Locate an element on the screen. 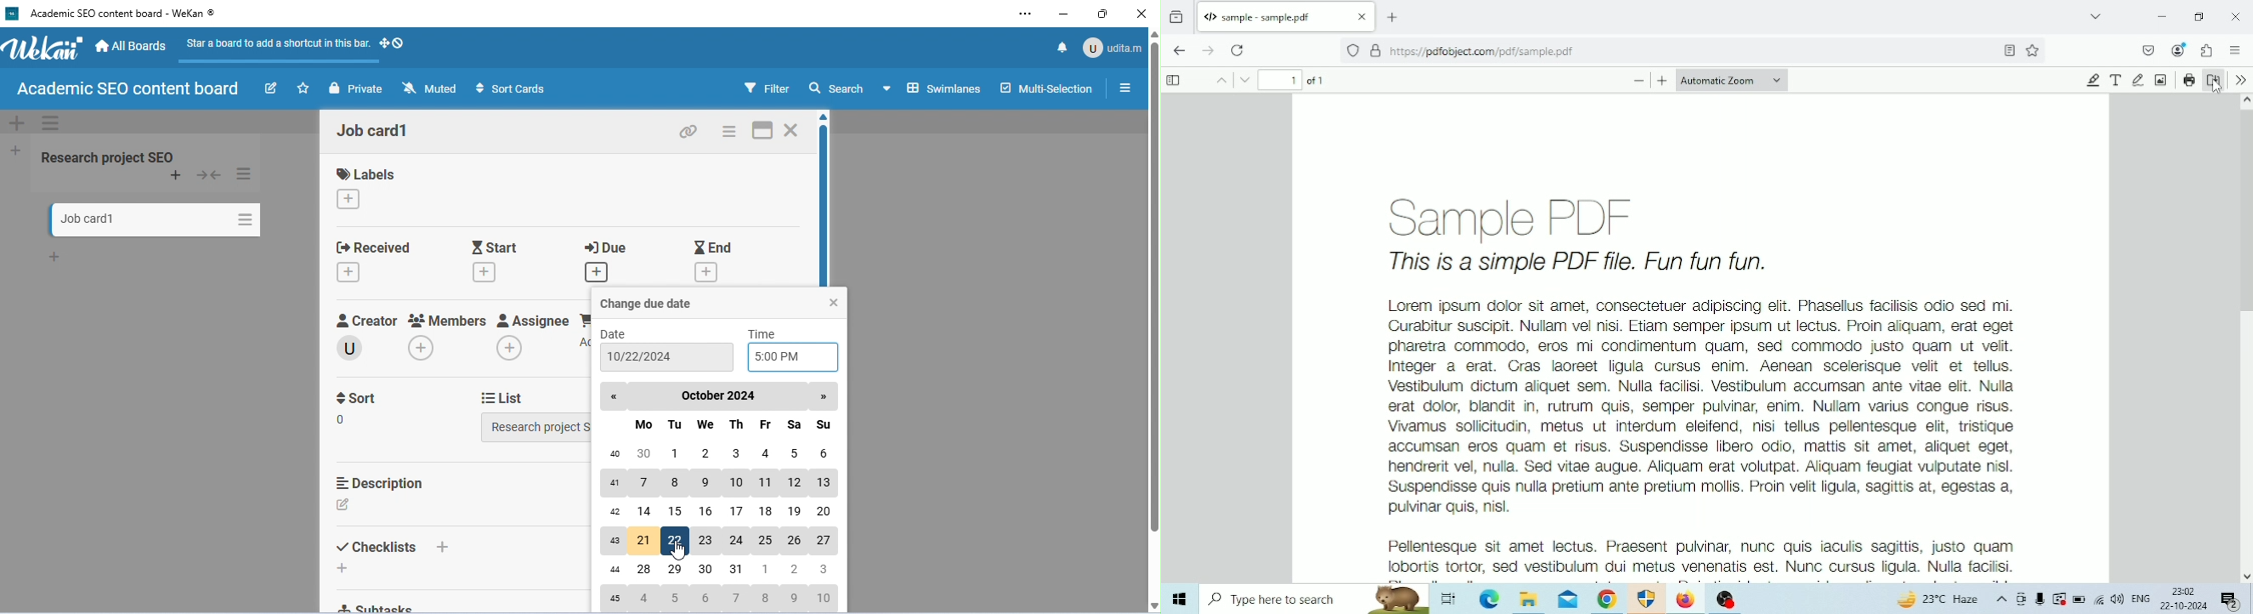 The width and height of the screenshot is (2268, 616). list actions is located at coordinates (246, 174).